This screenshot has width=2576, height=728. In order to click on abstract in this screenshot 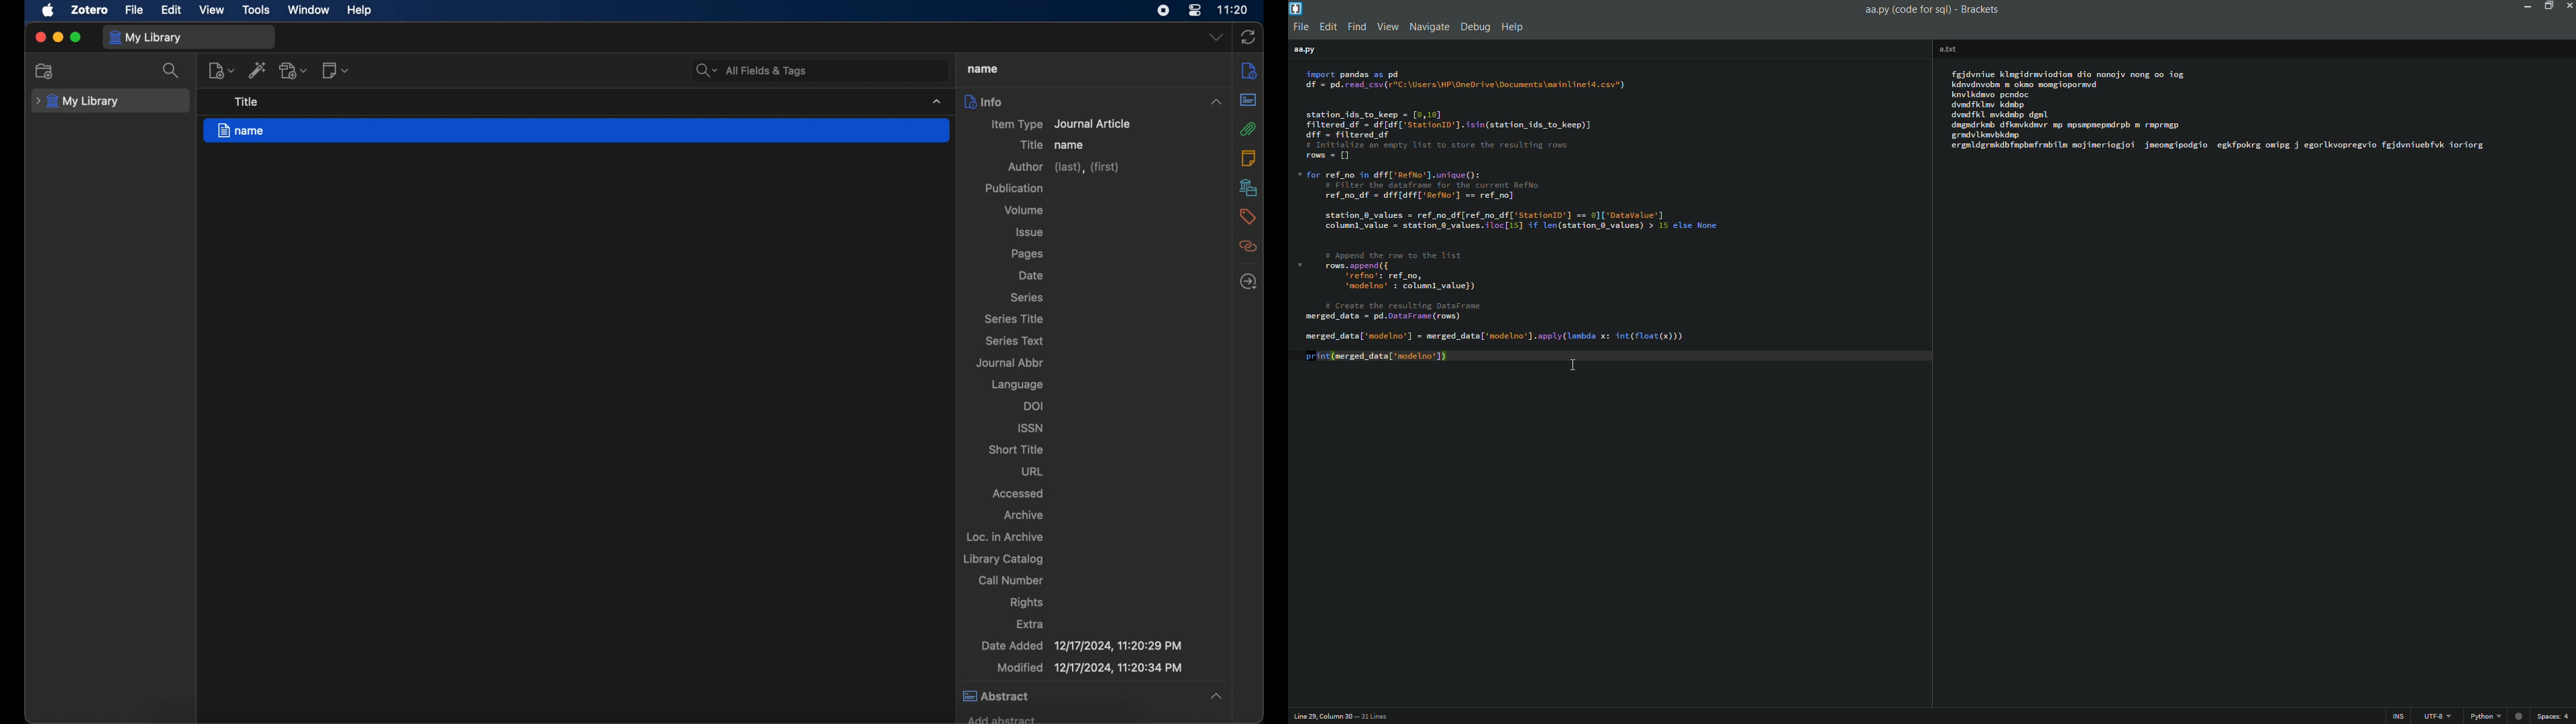, I will do `click(1091, 697)`.